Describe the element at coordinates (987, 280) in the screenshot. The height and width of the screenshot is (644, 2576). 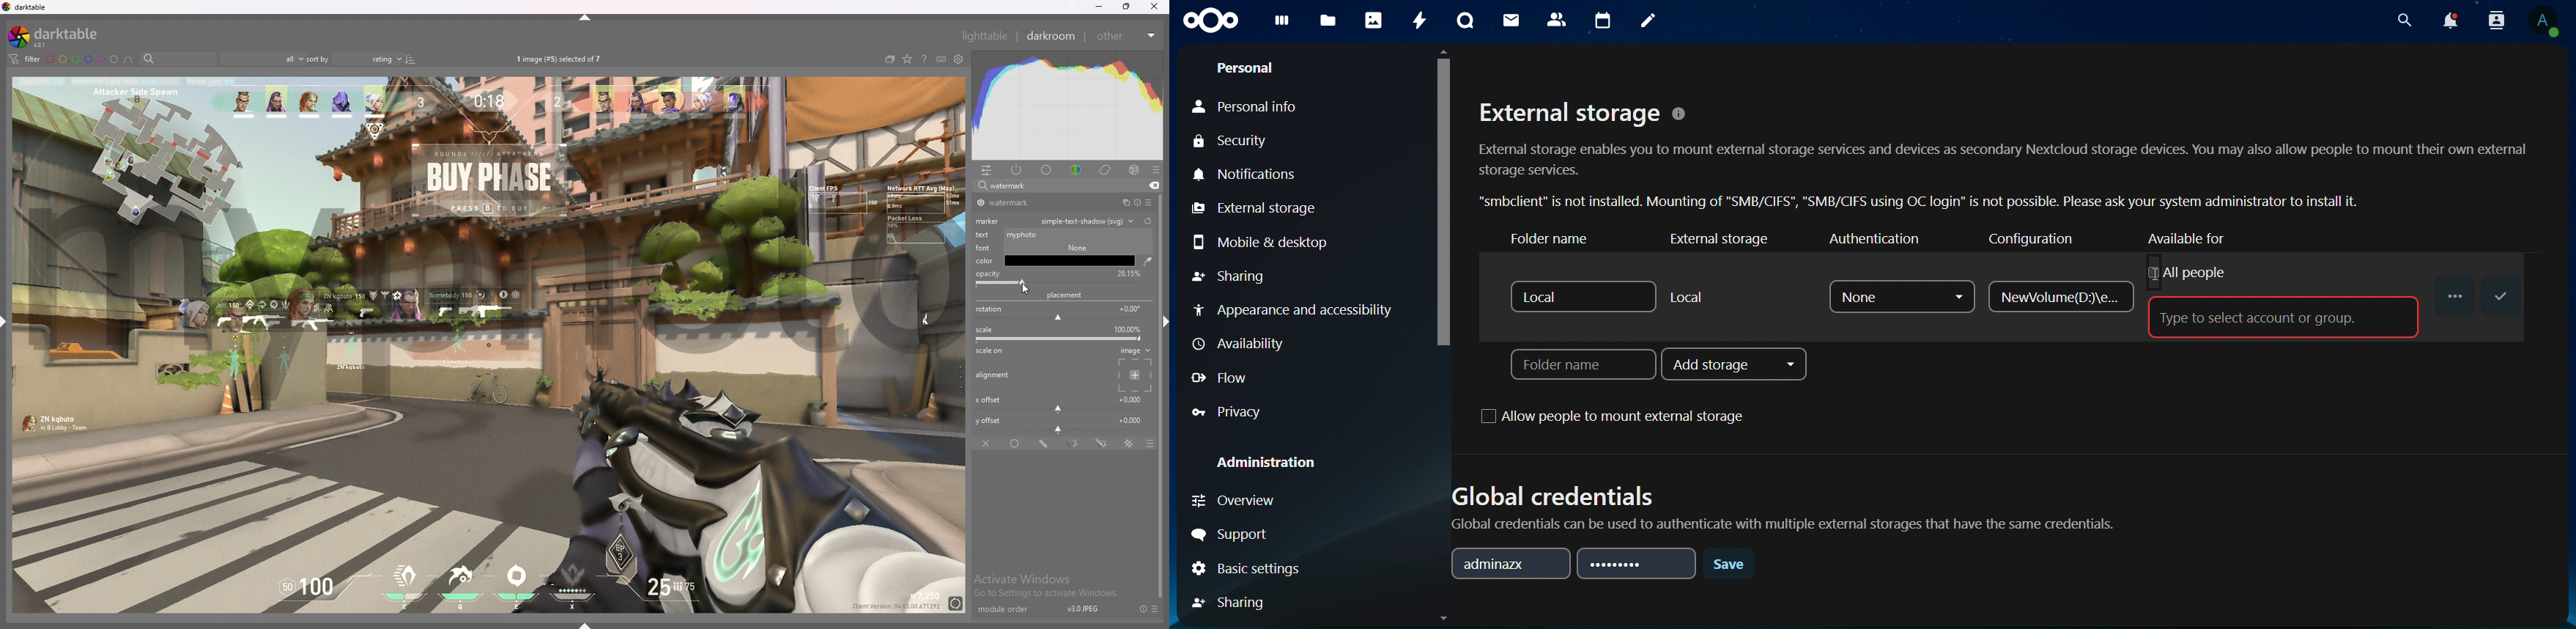
I see `opacity` at that location.